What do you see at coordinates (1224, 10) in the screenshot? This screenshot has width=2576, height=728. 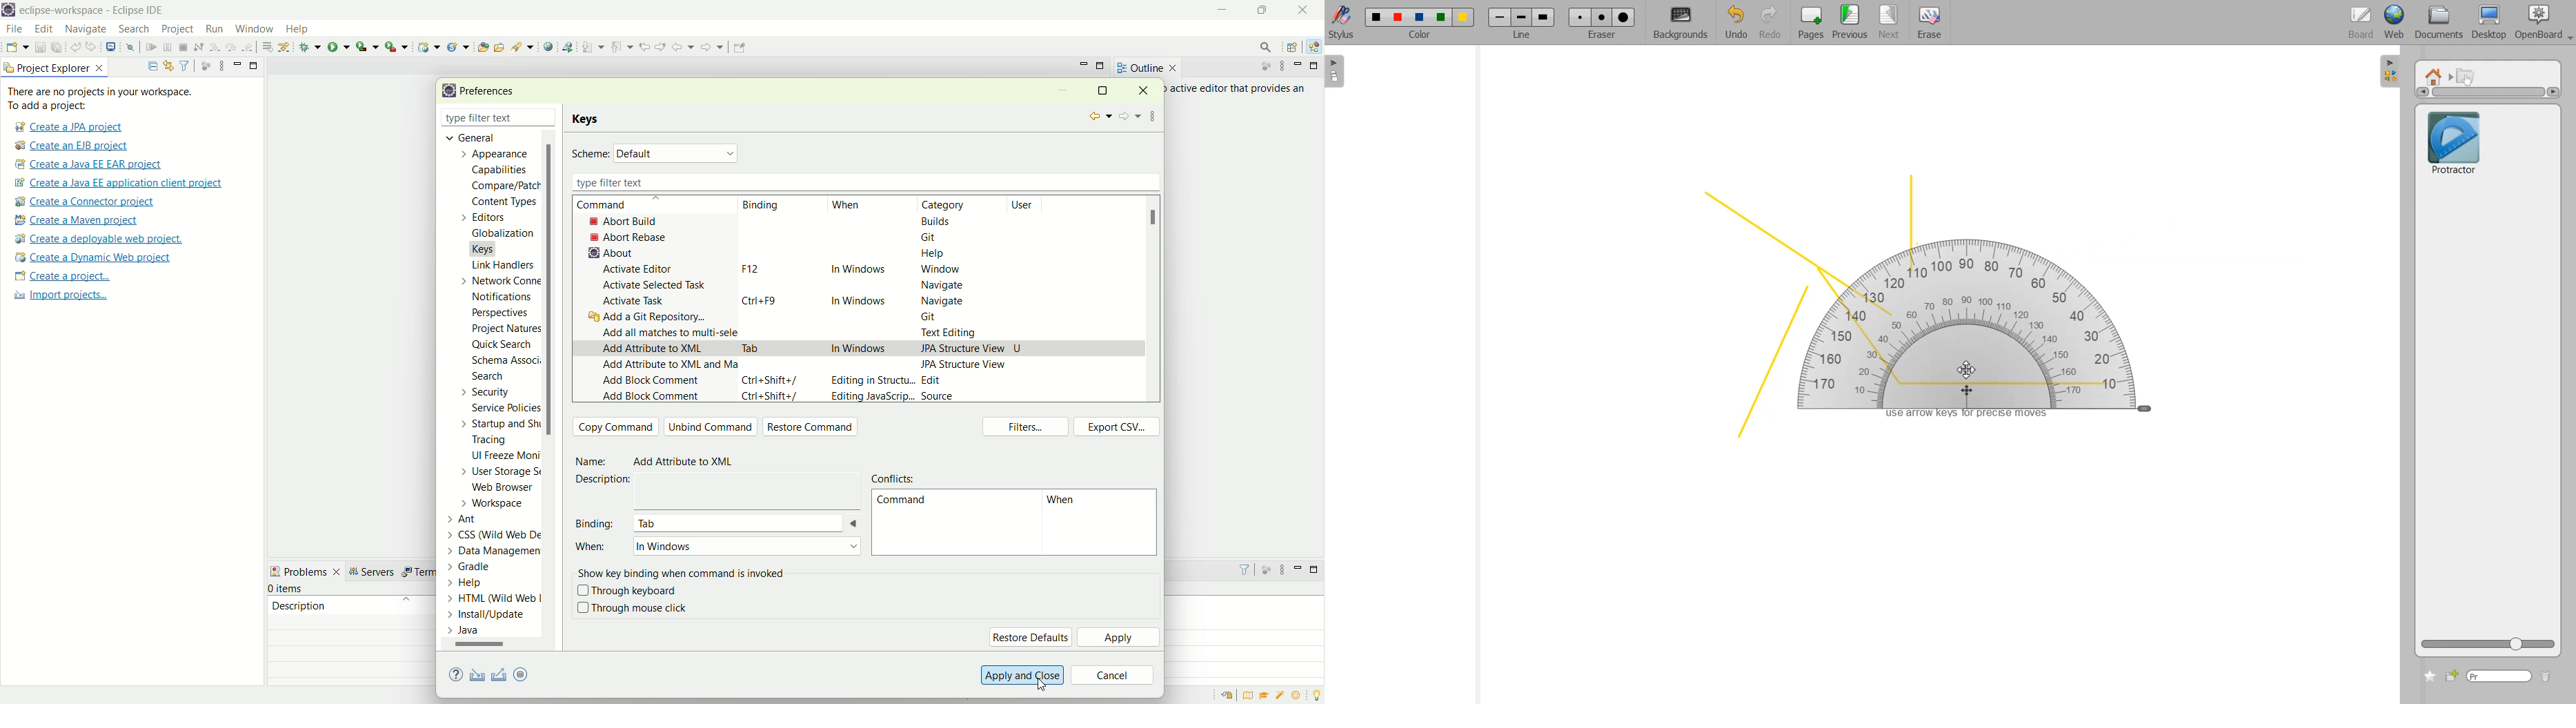 I see `minimize` at bounding box center [1224, 10].